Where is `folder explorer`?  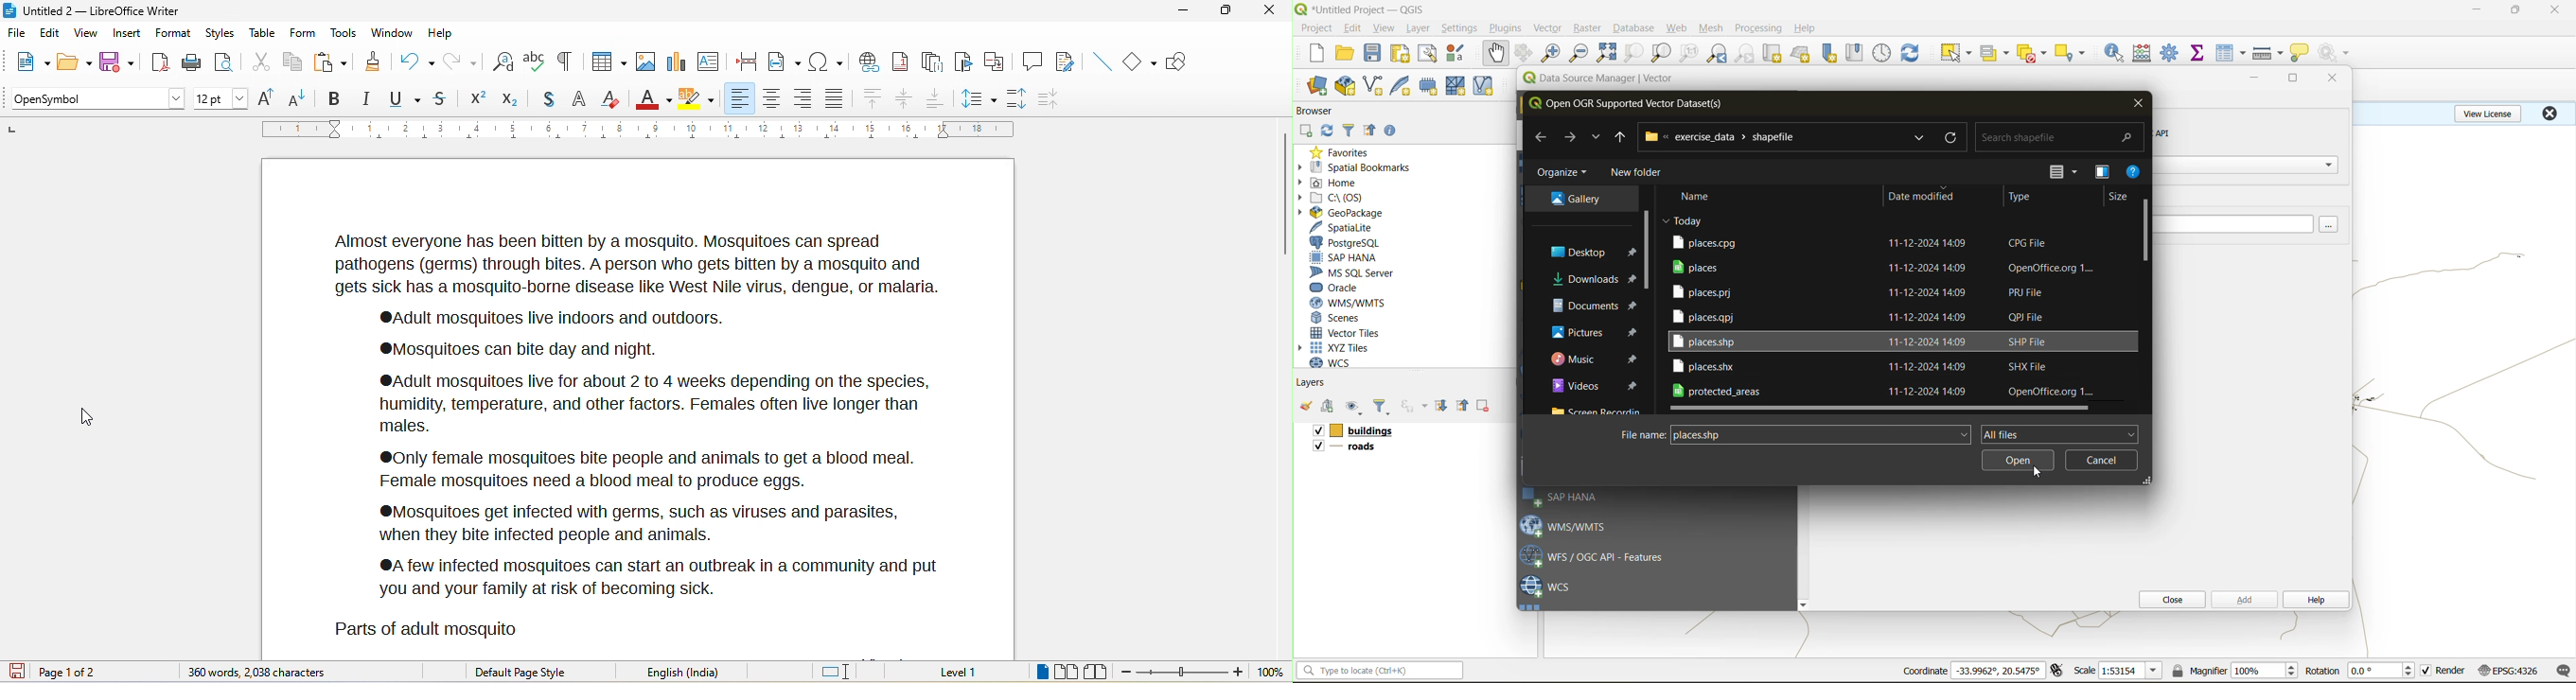 folder explorer is located at coordinates (1595, 331).